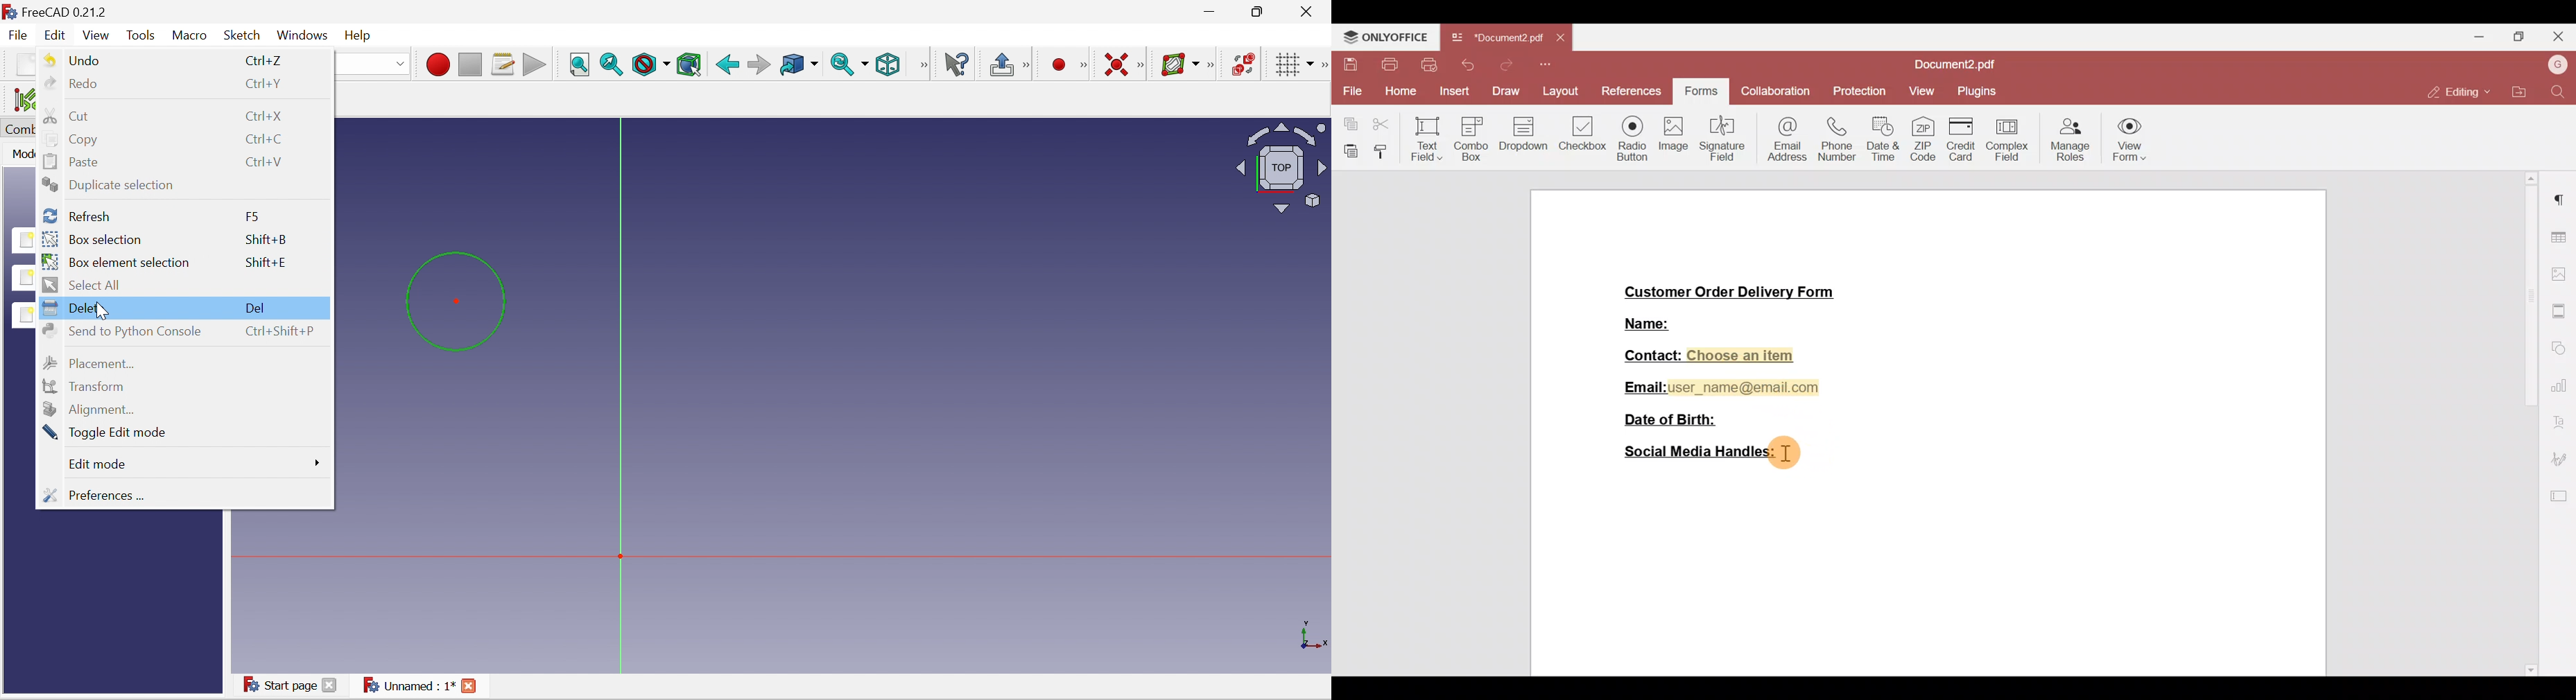 This screenshot has width=2576, height=700. I want to click on Phone number, so click(1833, 139).